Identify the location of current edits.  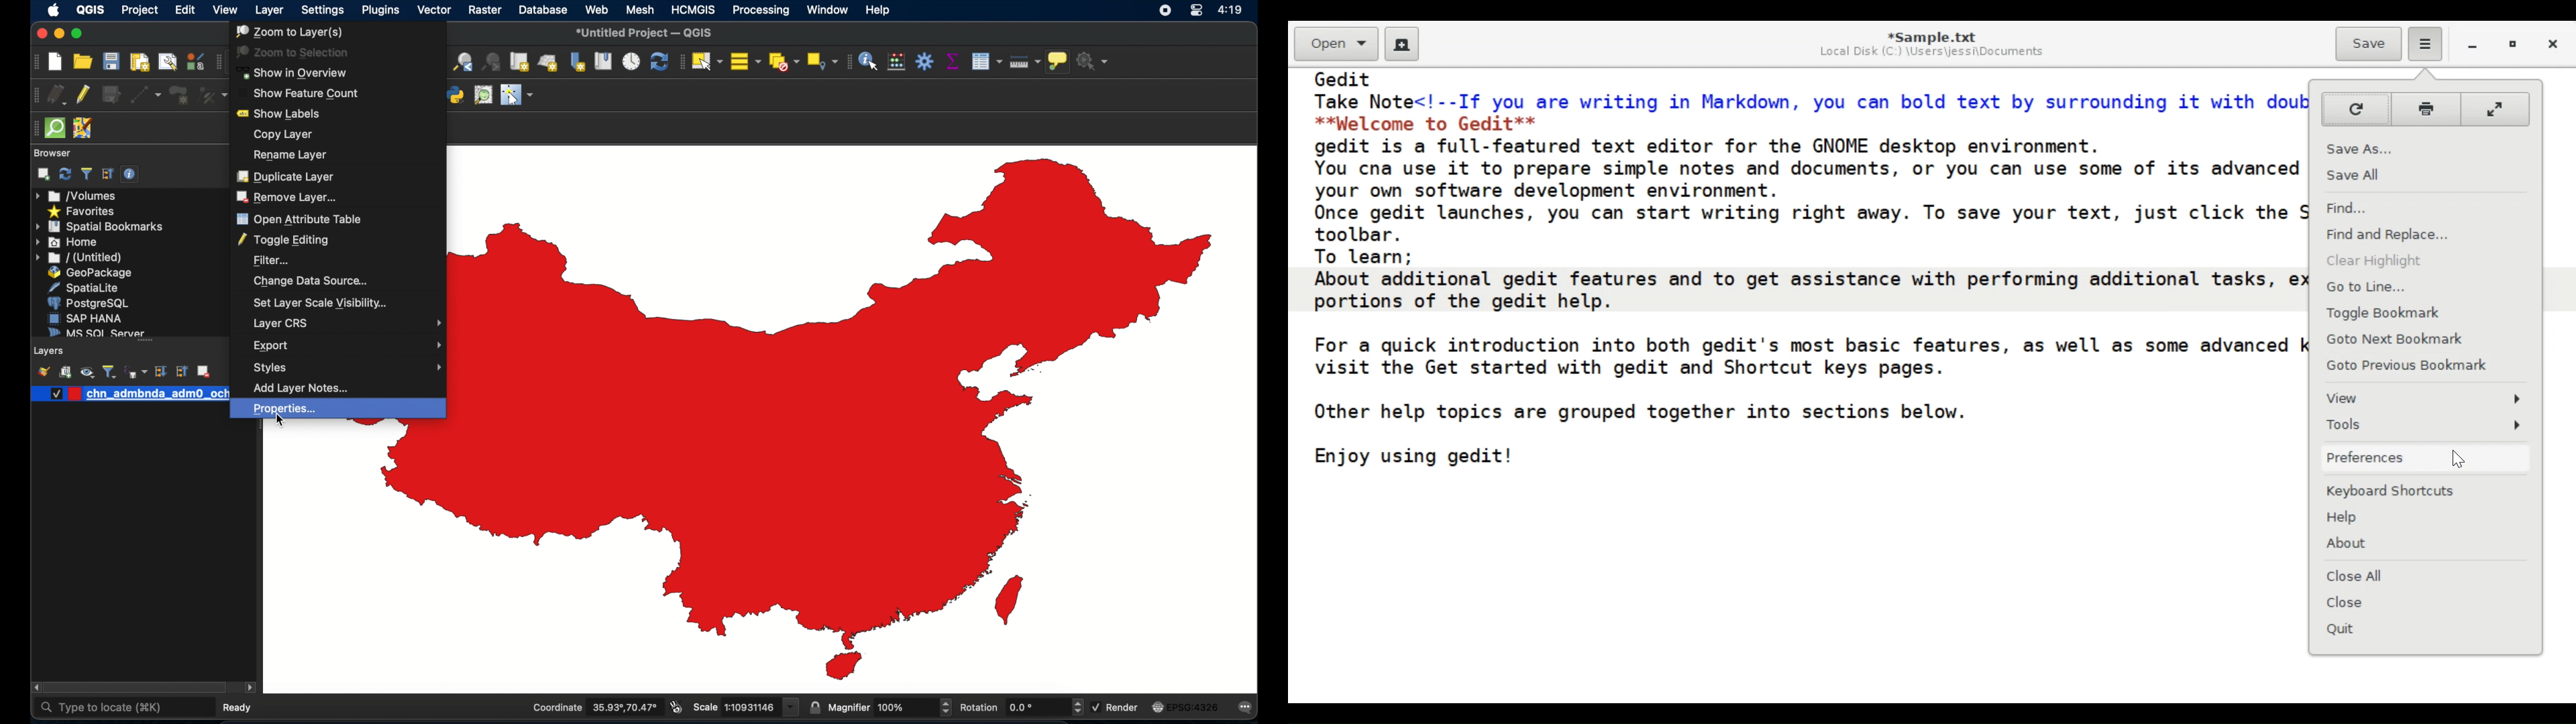
(57, 95).